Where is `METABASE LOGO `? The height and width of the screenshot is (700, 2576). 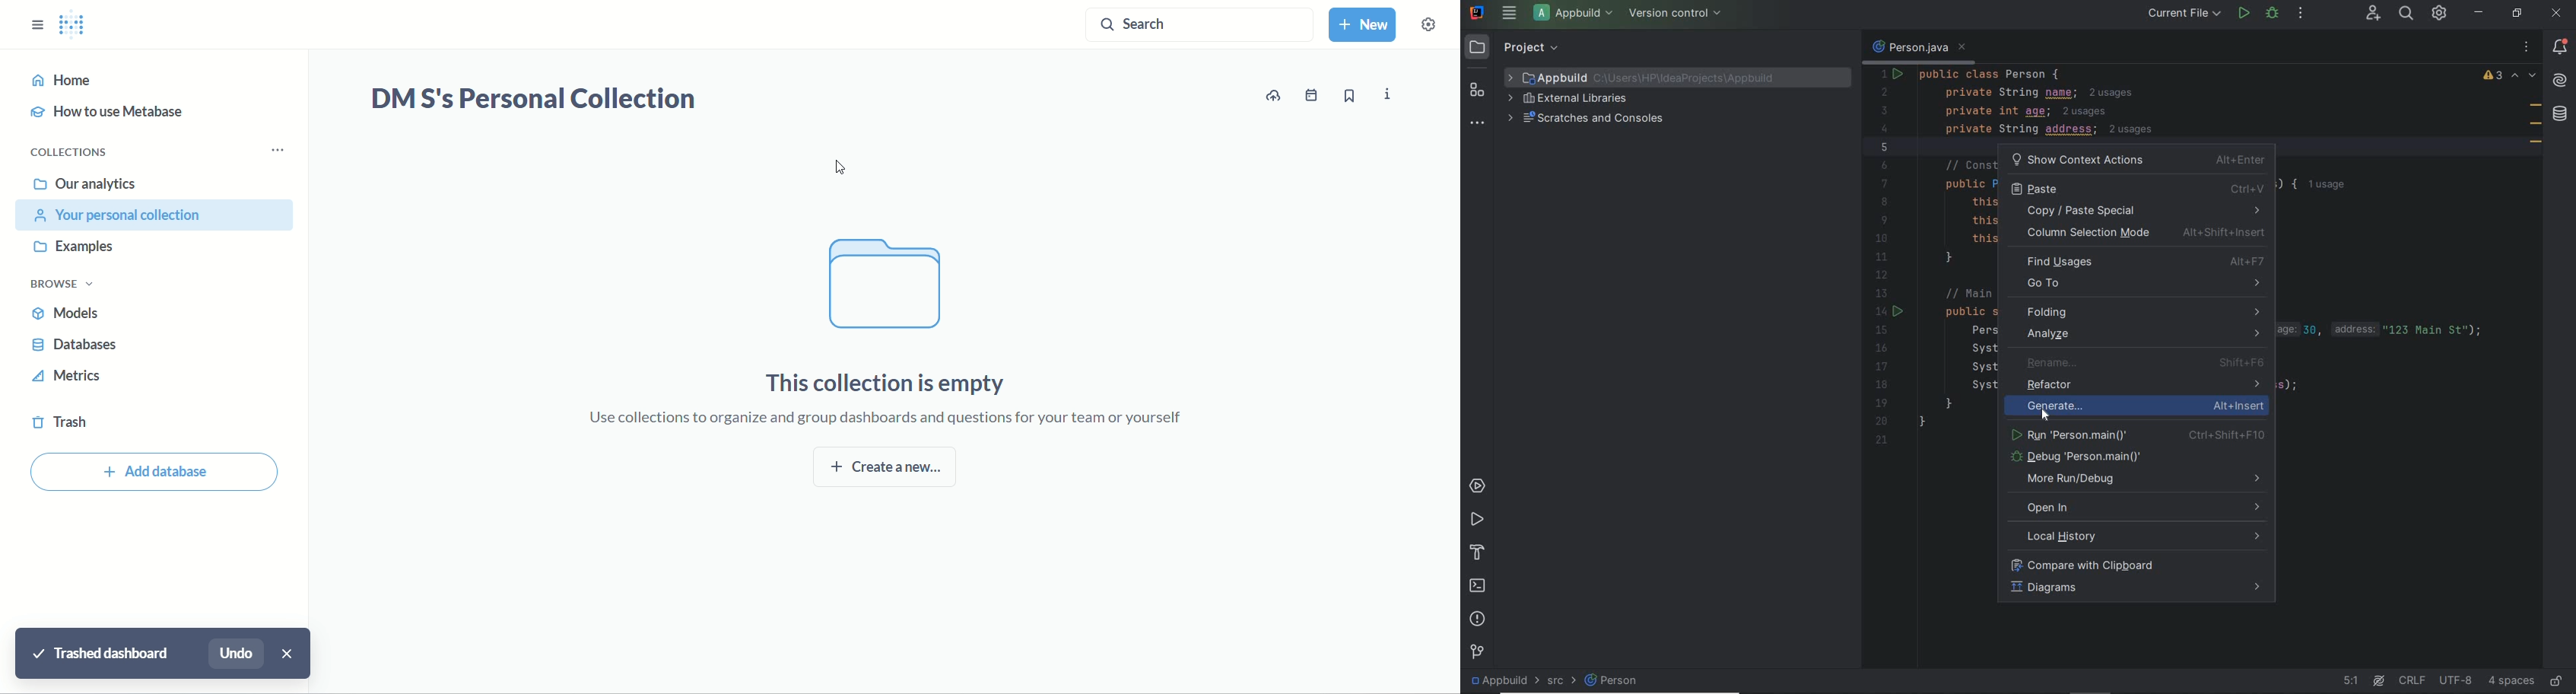 METABASE LOGO  is located at coordinates (78, 25).